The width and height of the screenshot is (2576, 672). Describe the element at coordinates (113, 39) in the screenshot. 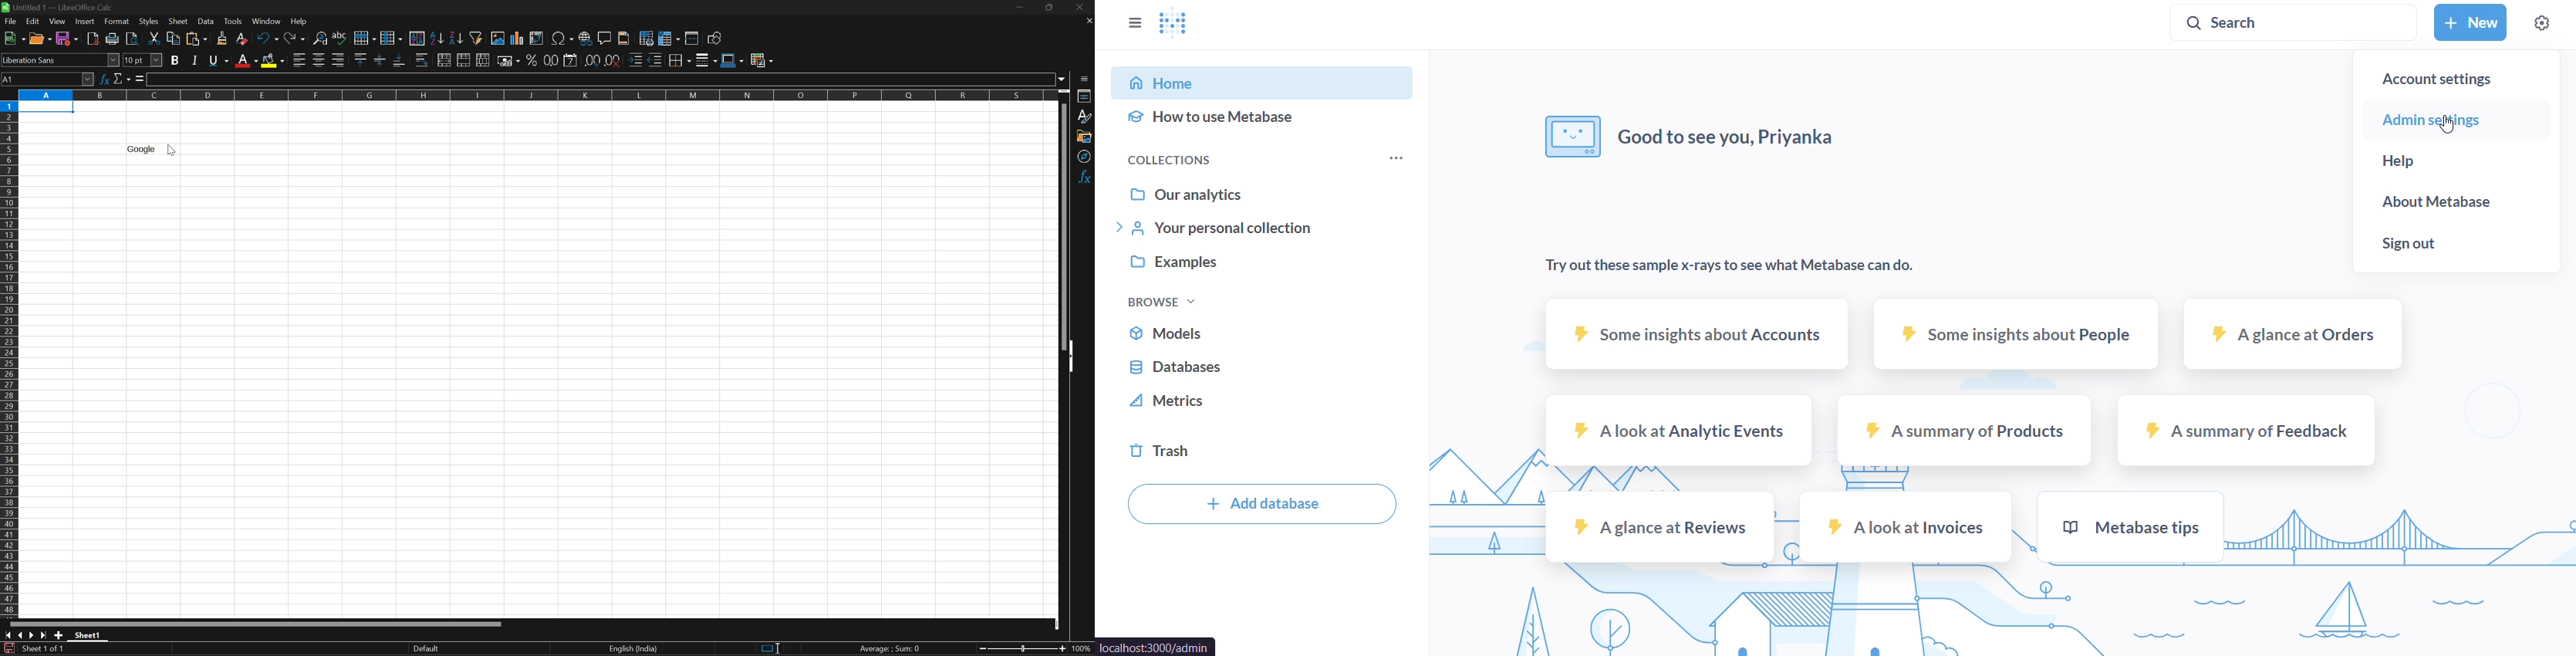

I see `Print` at that location.